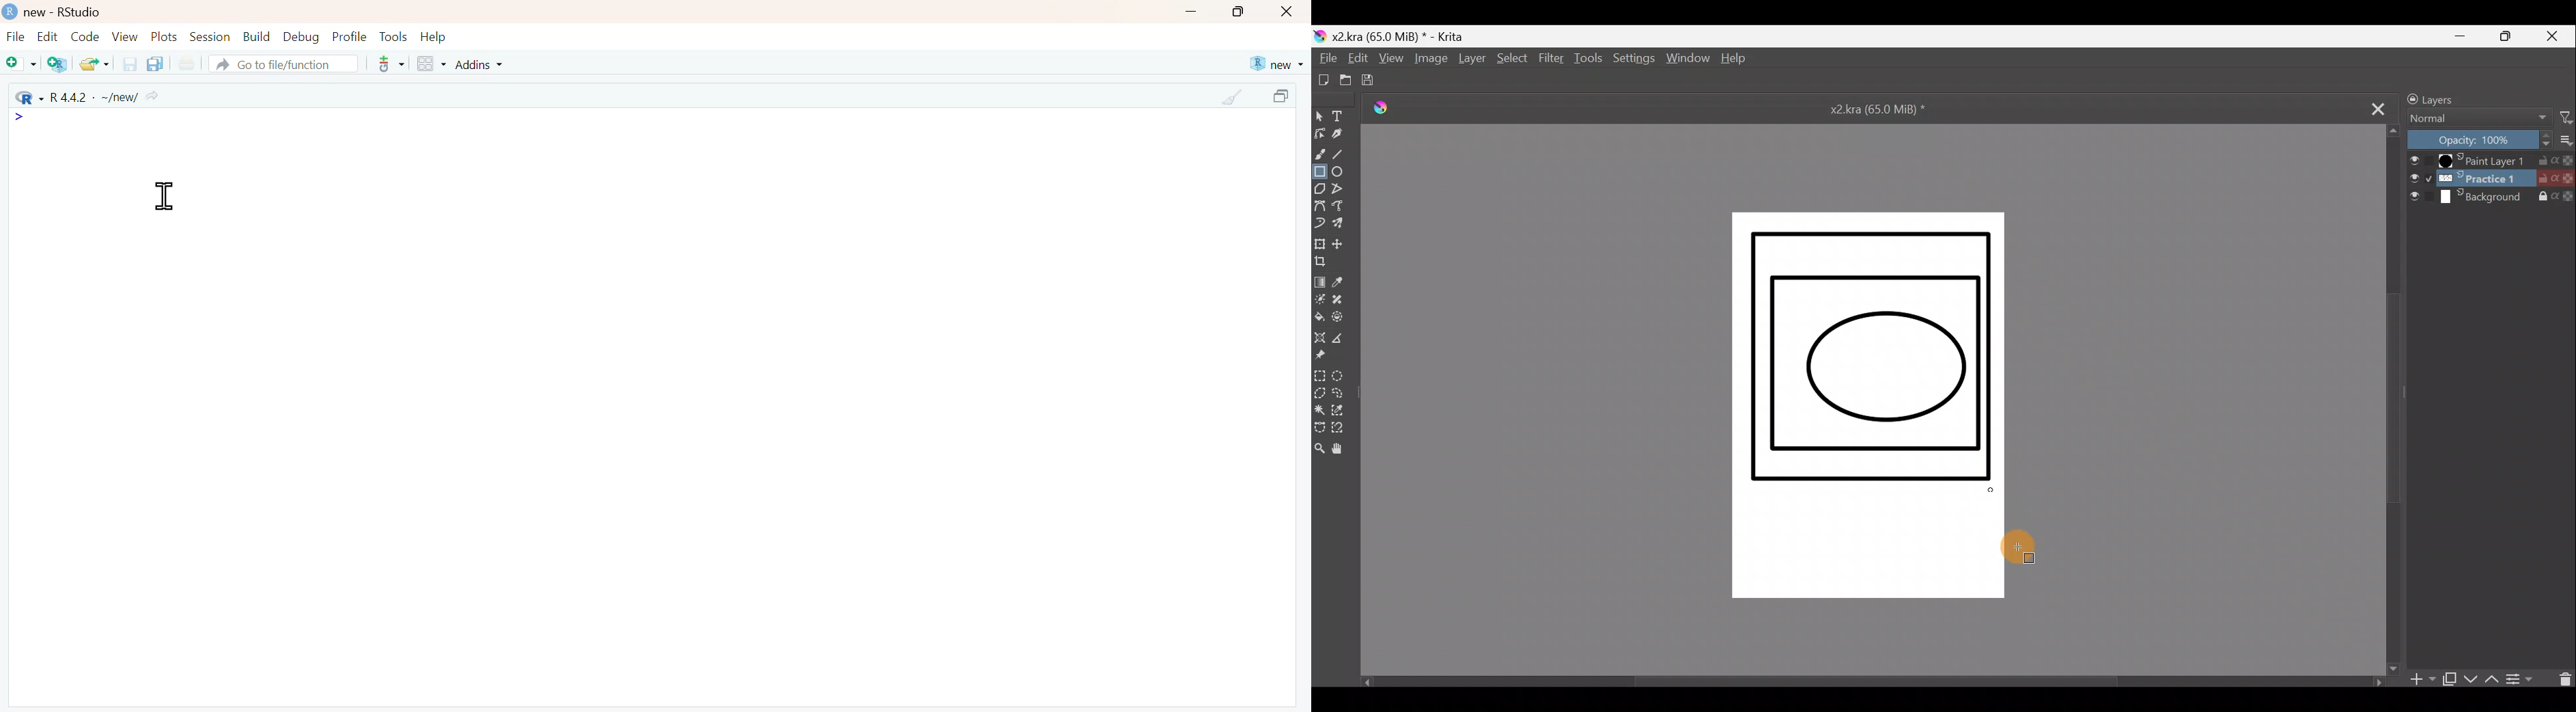  I want to click on Measure distance between two points, so click(1340, 336).